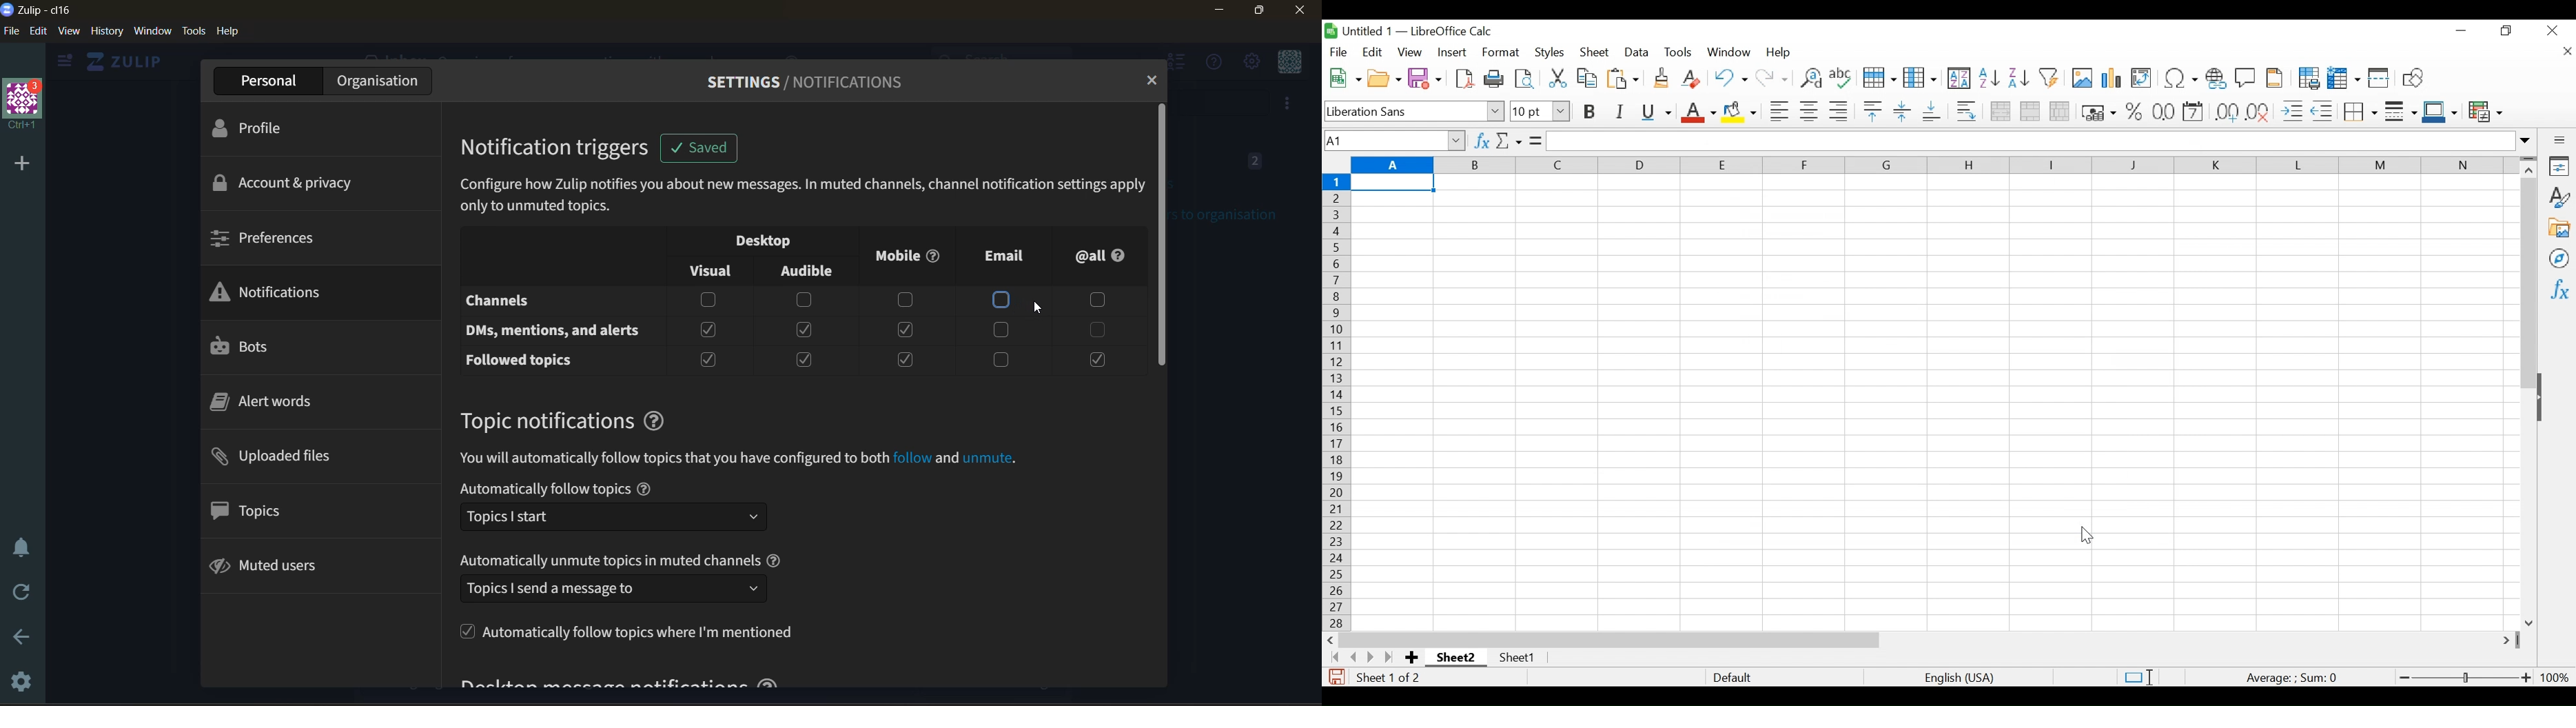  Describe the element at coordinates (2194, 113) in the screenshot. I see `format as Date` at that location.